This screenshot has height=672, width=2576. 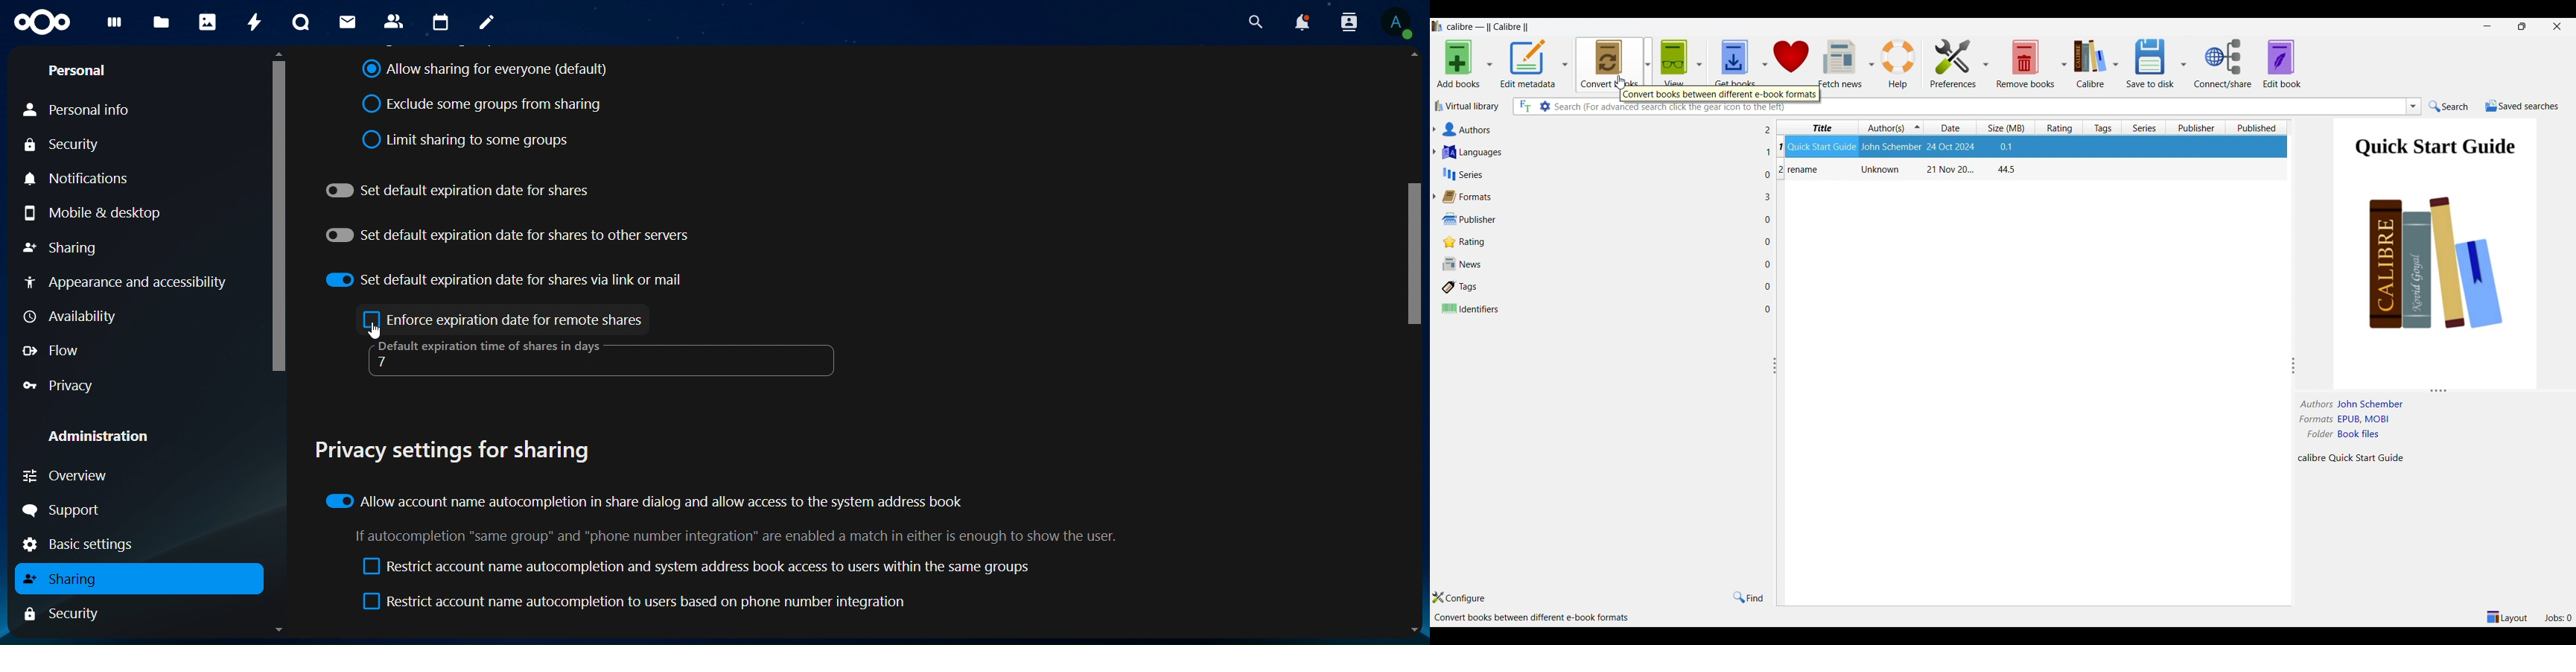 I want to click on Date column, so click(x=1952, y=128).